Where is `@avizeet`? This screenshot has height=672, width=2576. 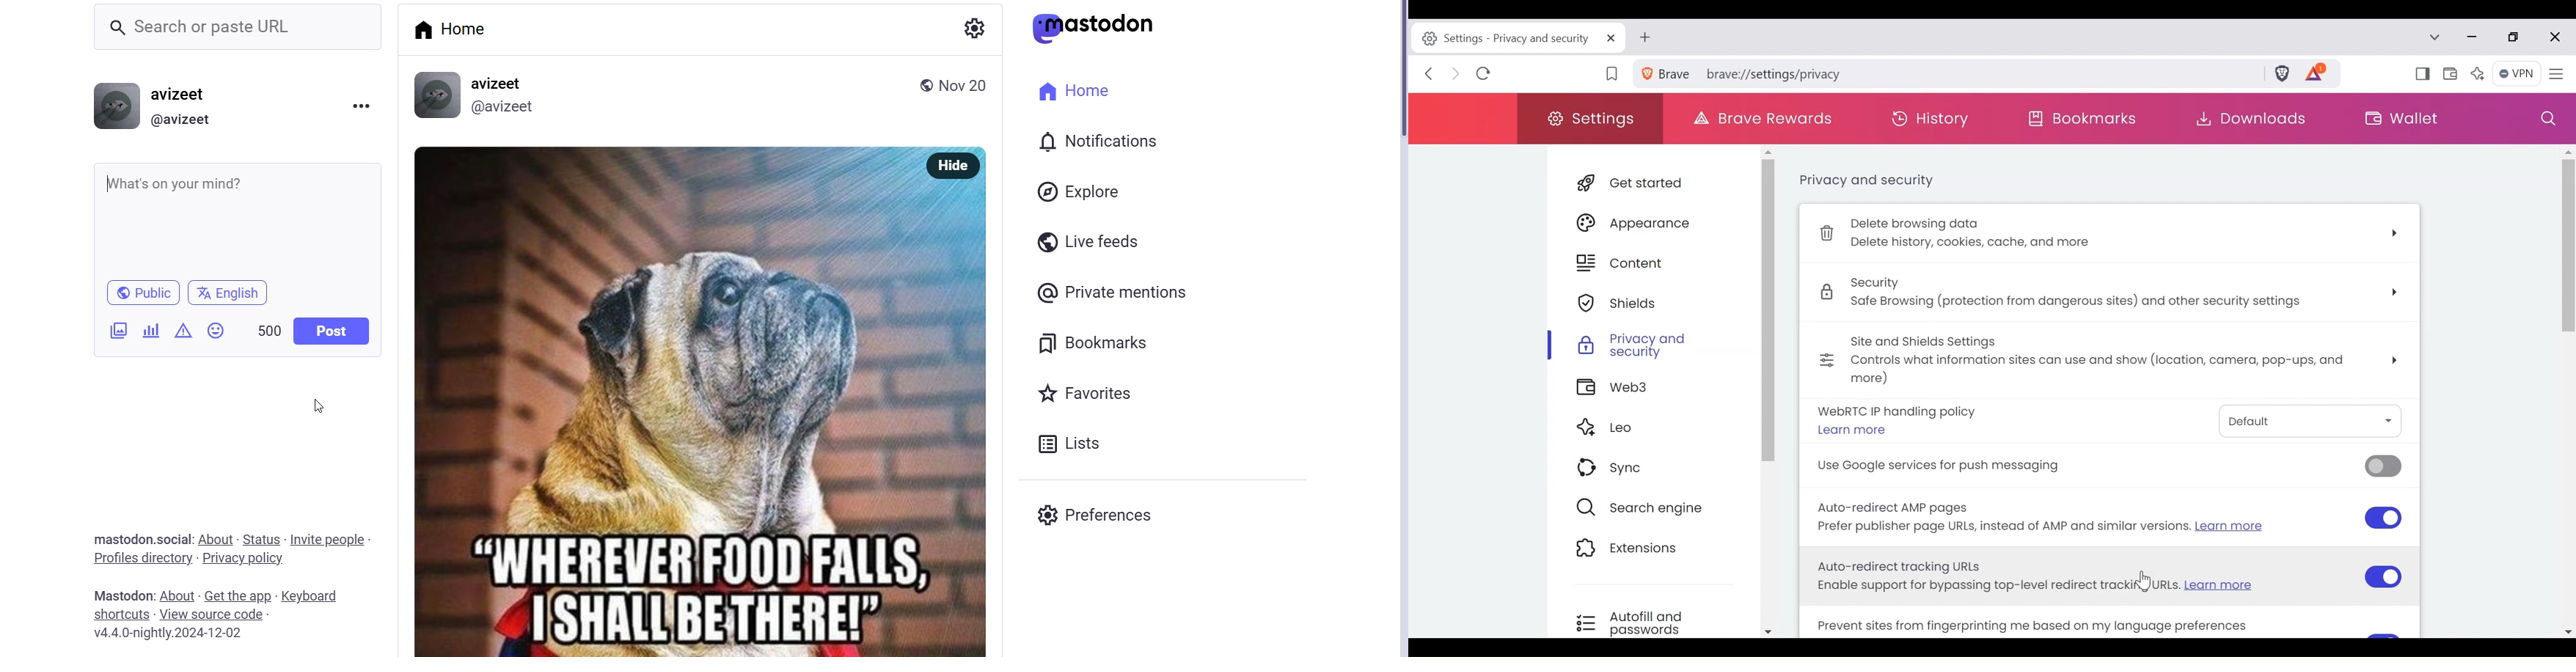 @avizeet is located at coordinates (181, 121).